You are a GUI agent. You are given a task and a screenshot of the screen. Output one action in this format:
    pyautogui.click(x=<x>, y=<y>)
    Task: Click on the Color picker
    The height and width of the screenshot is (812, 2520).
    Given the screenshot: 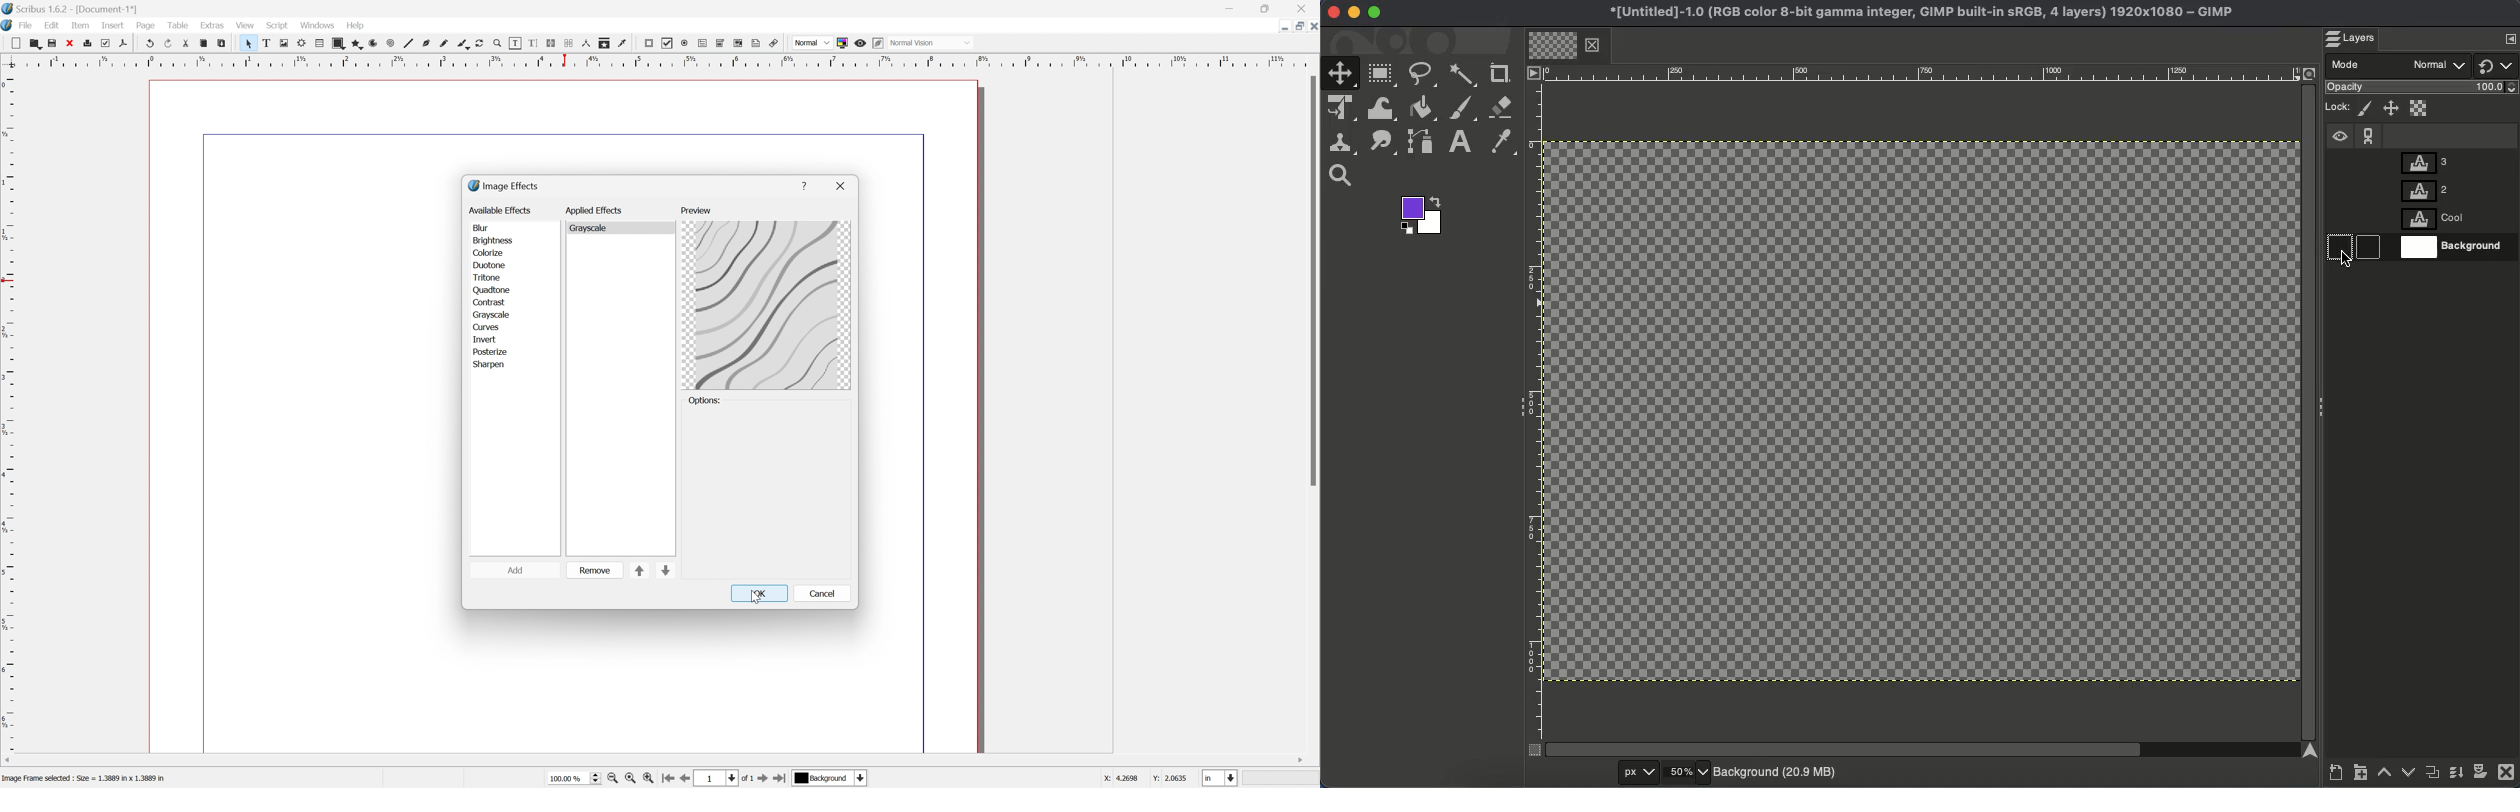 What is the action you would take?
    pyautogui.click(x=1504, y=143)
    